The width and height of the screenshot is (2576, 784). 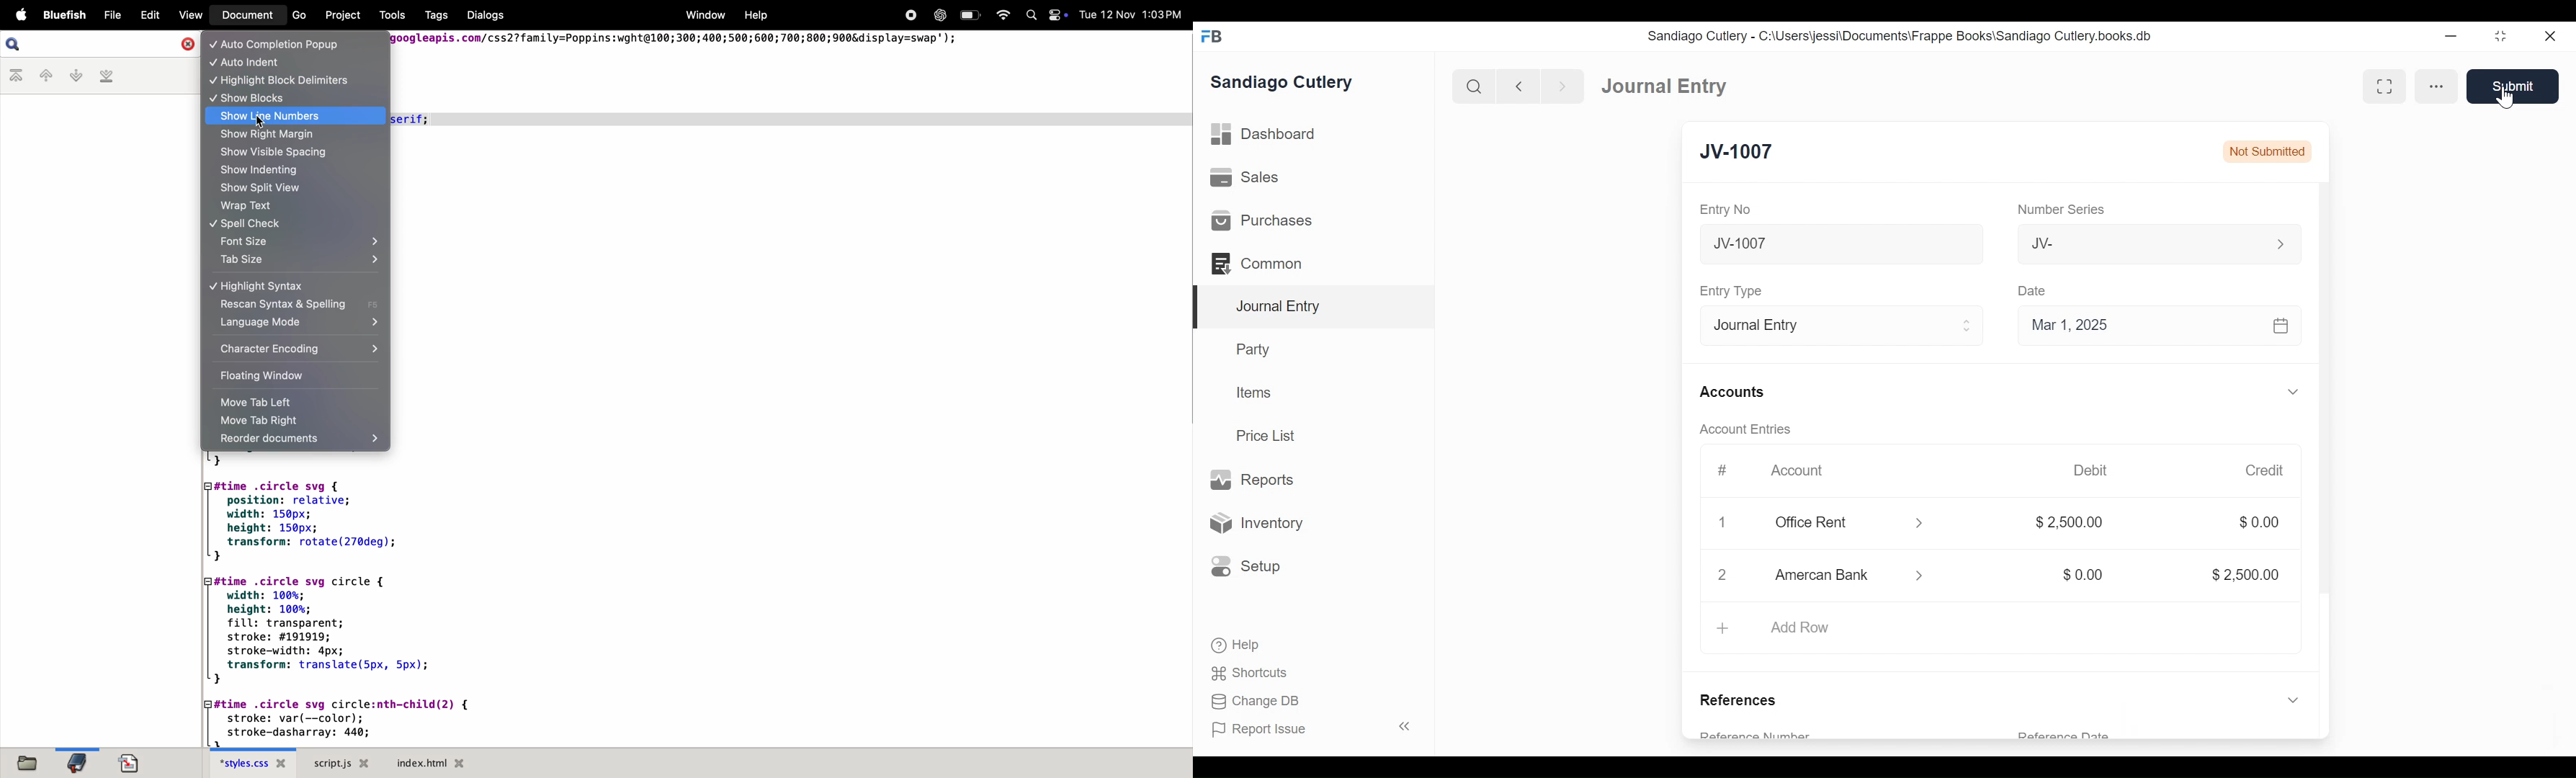 What do you see at coordinates (1265, 730) in the screenshot?
I see `Report Issue` at bounding box center [1265, 730].